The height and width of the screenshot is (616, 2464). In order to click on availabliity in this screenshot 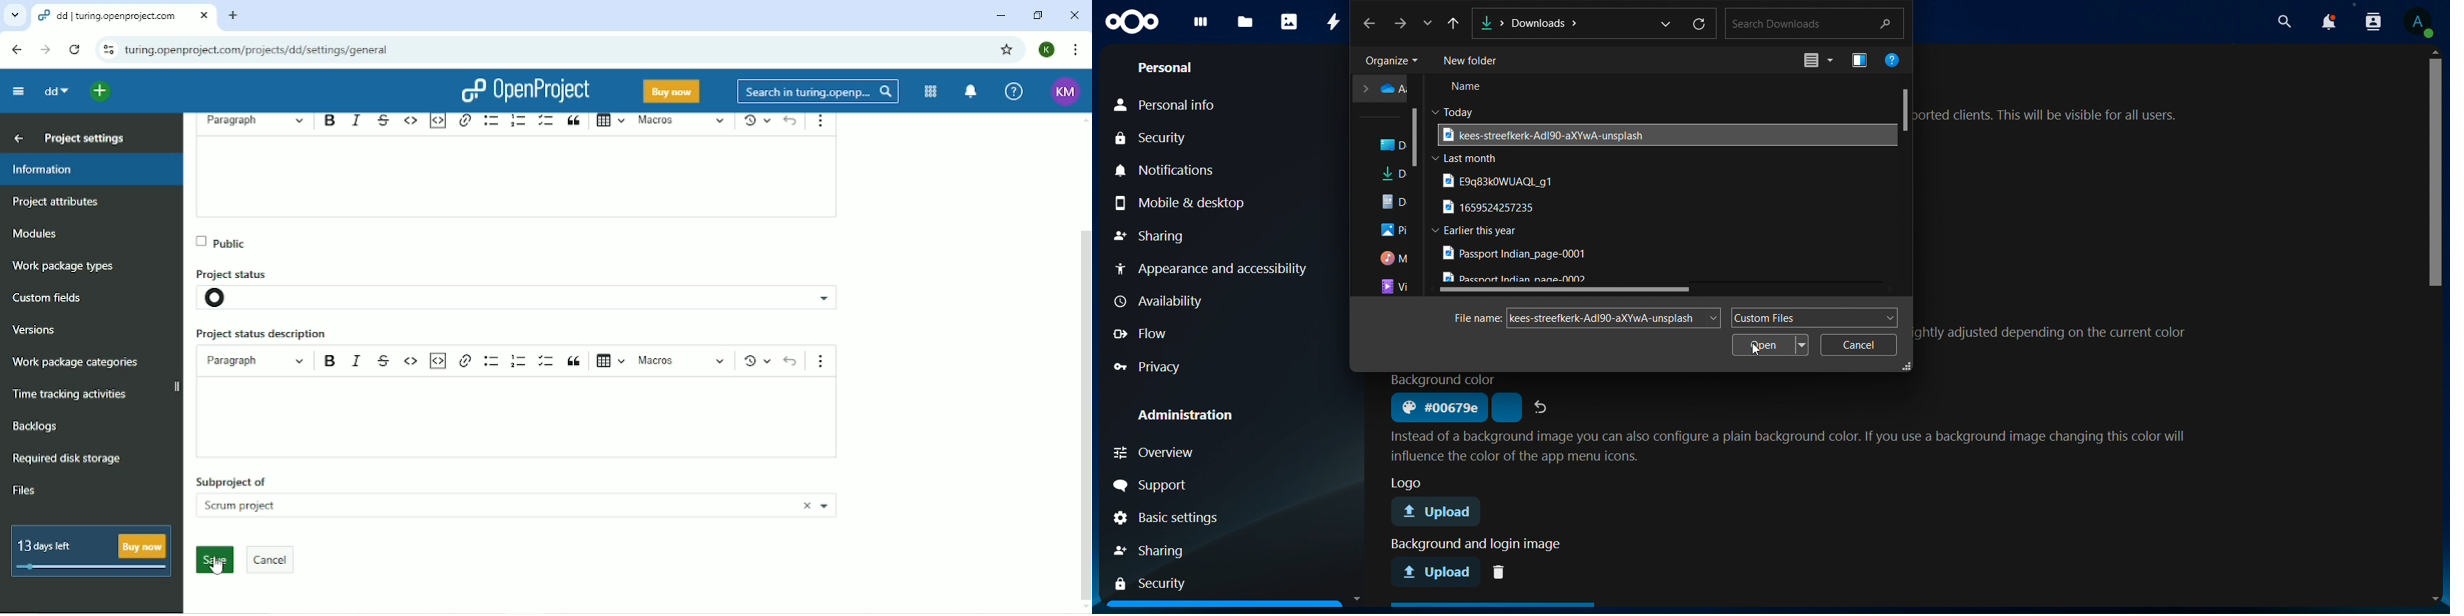, I will do `click(1200, 303)`.